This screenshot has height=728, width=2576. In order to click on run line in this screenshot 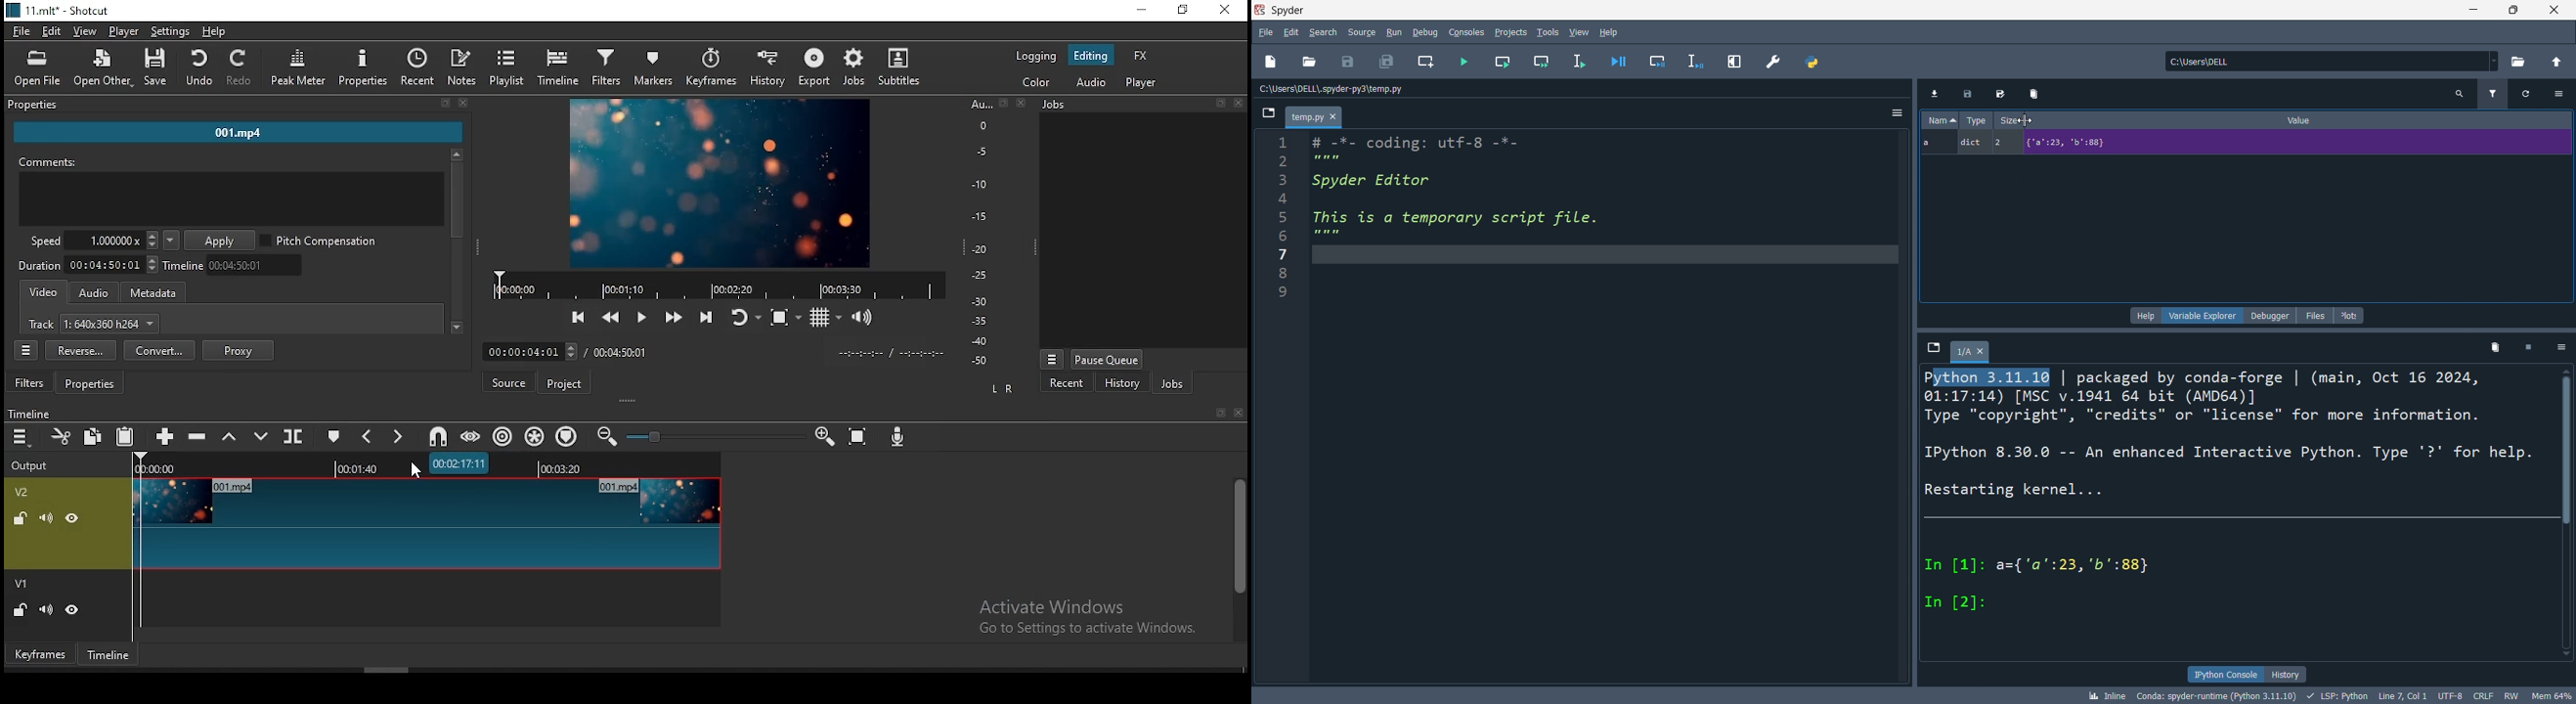, I will do `click(1583, 62)`.